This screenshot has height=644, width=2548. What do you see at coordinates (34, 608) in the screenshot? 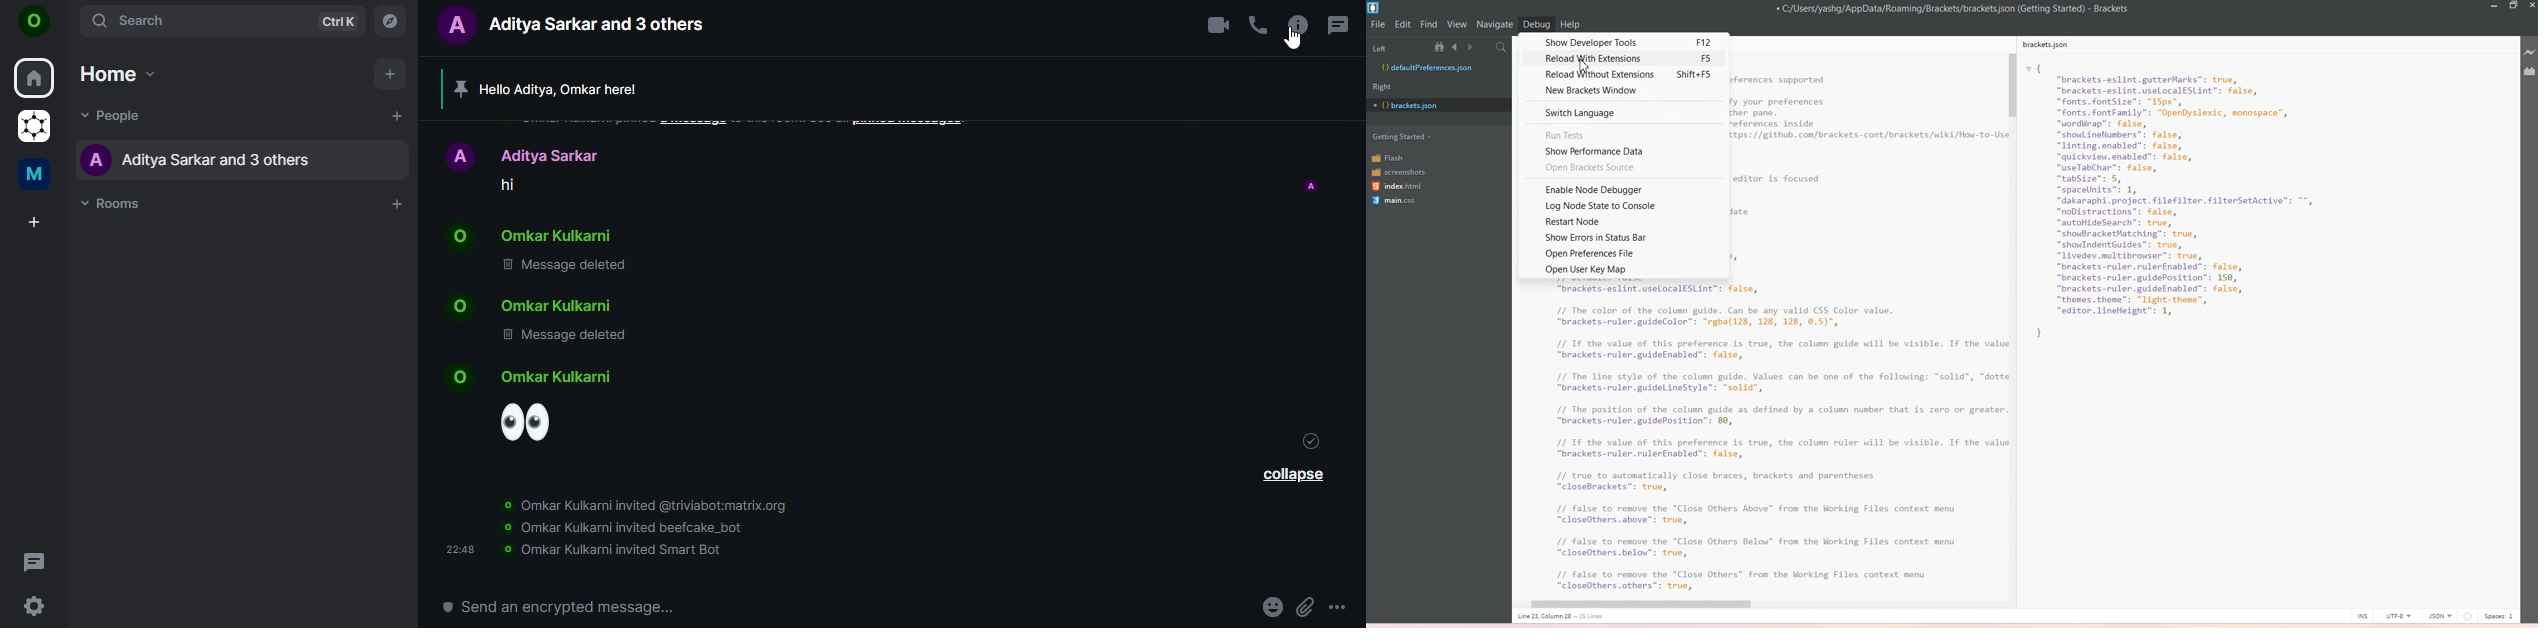
I see `quick settings` at bounding box center [34, 608].